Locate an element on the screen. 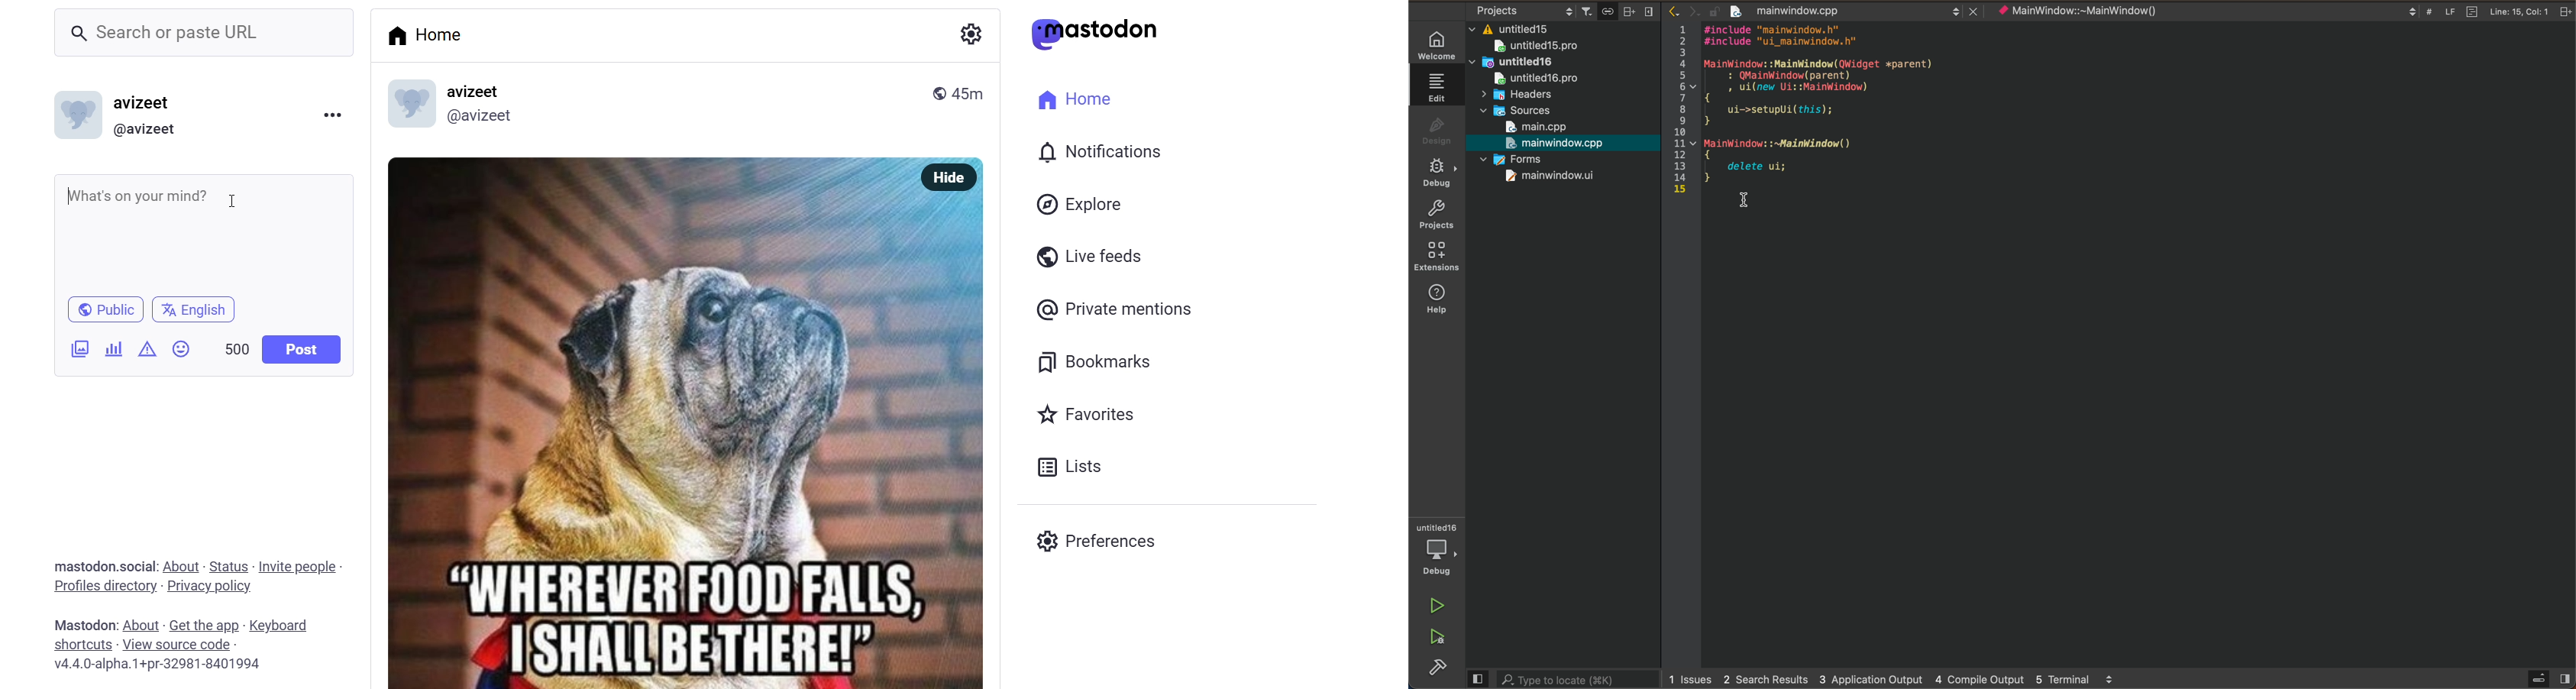  @ Private mentions is located at coordinates (1115, 310).